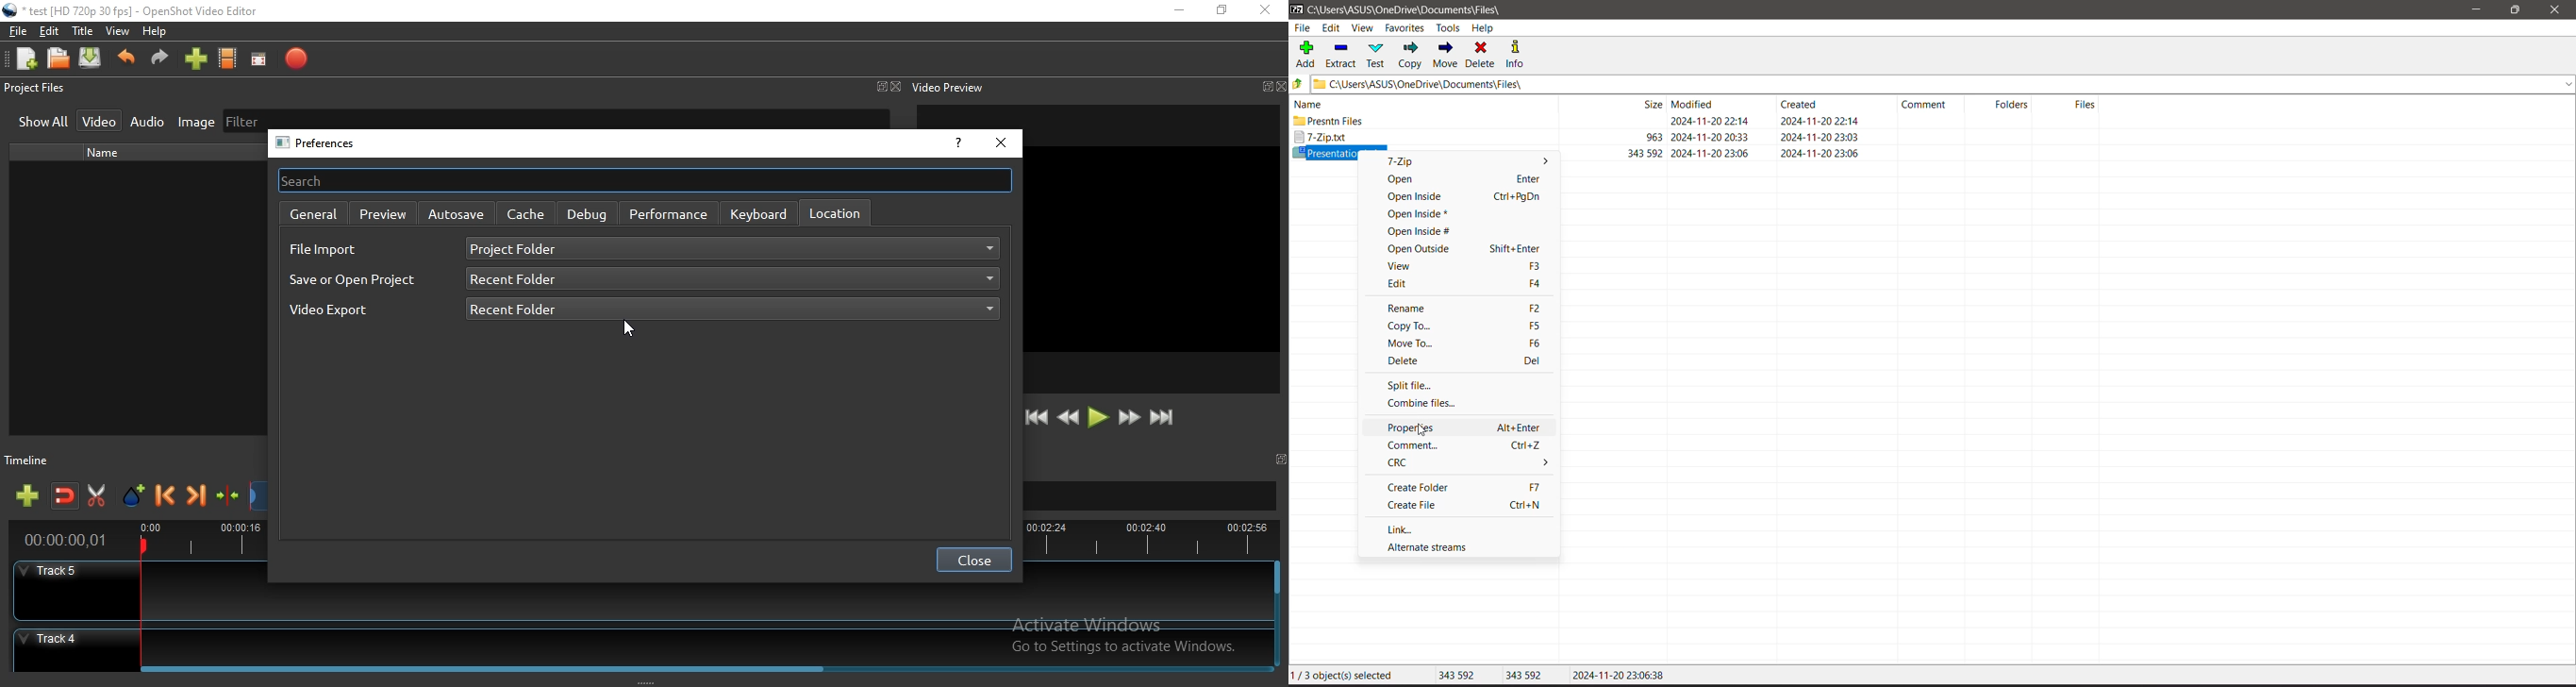 Image resolution: width=2576 pixels, height=700 pixels. What do you see at coordinates (1458, 674) in the screenshot?
I see `343 592` at bounding box center [1458, 674].